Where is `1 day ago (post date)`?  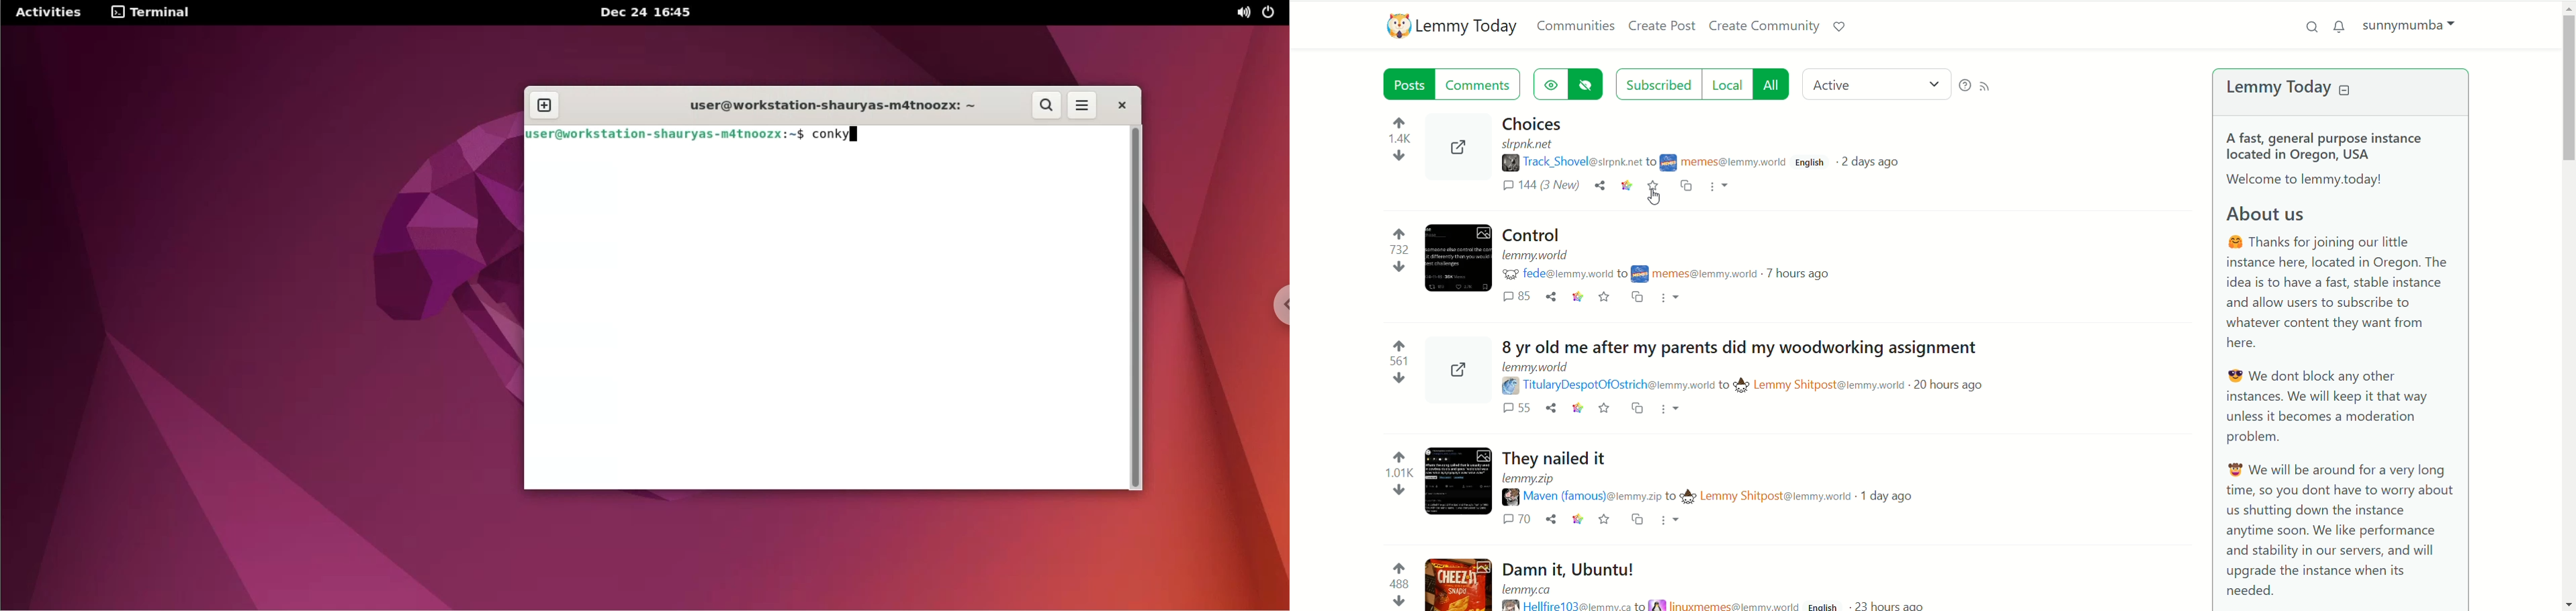
1 day ago (post date) is located at coordinates (1893, 496).